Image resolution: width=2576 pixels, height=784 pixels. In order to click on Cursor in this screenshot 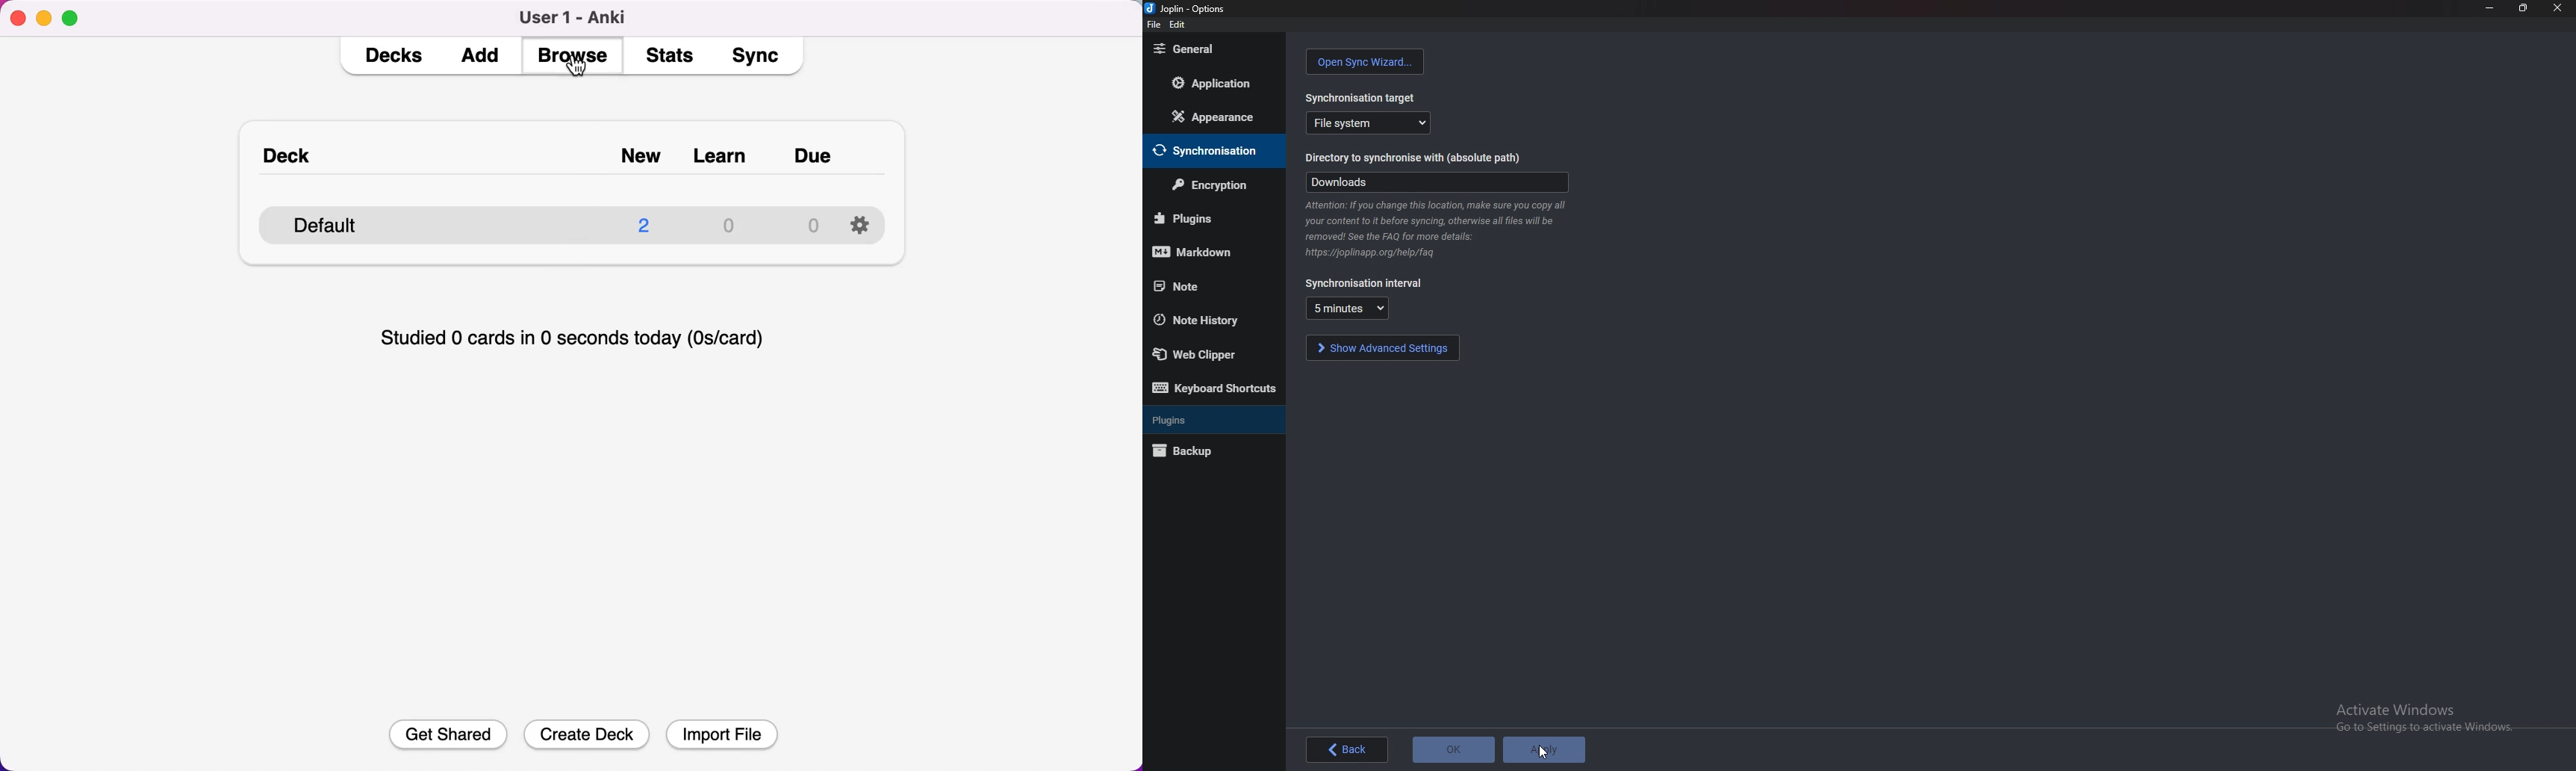, I will do `click(1543, 755)`.